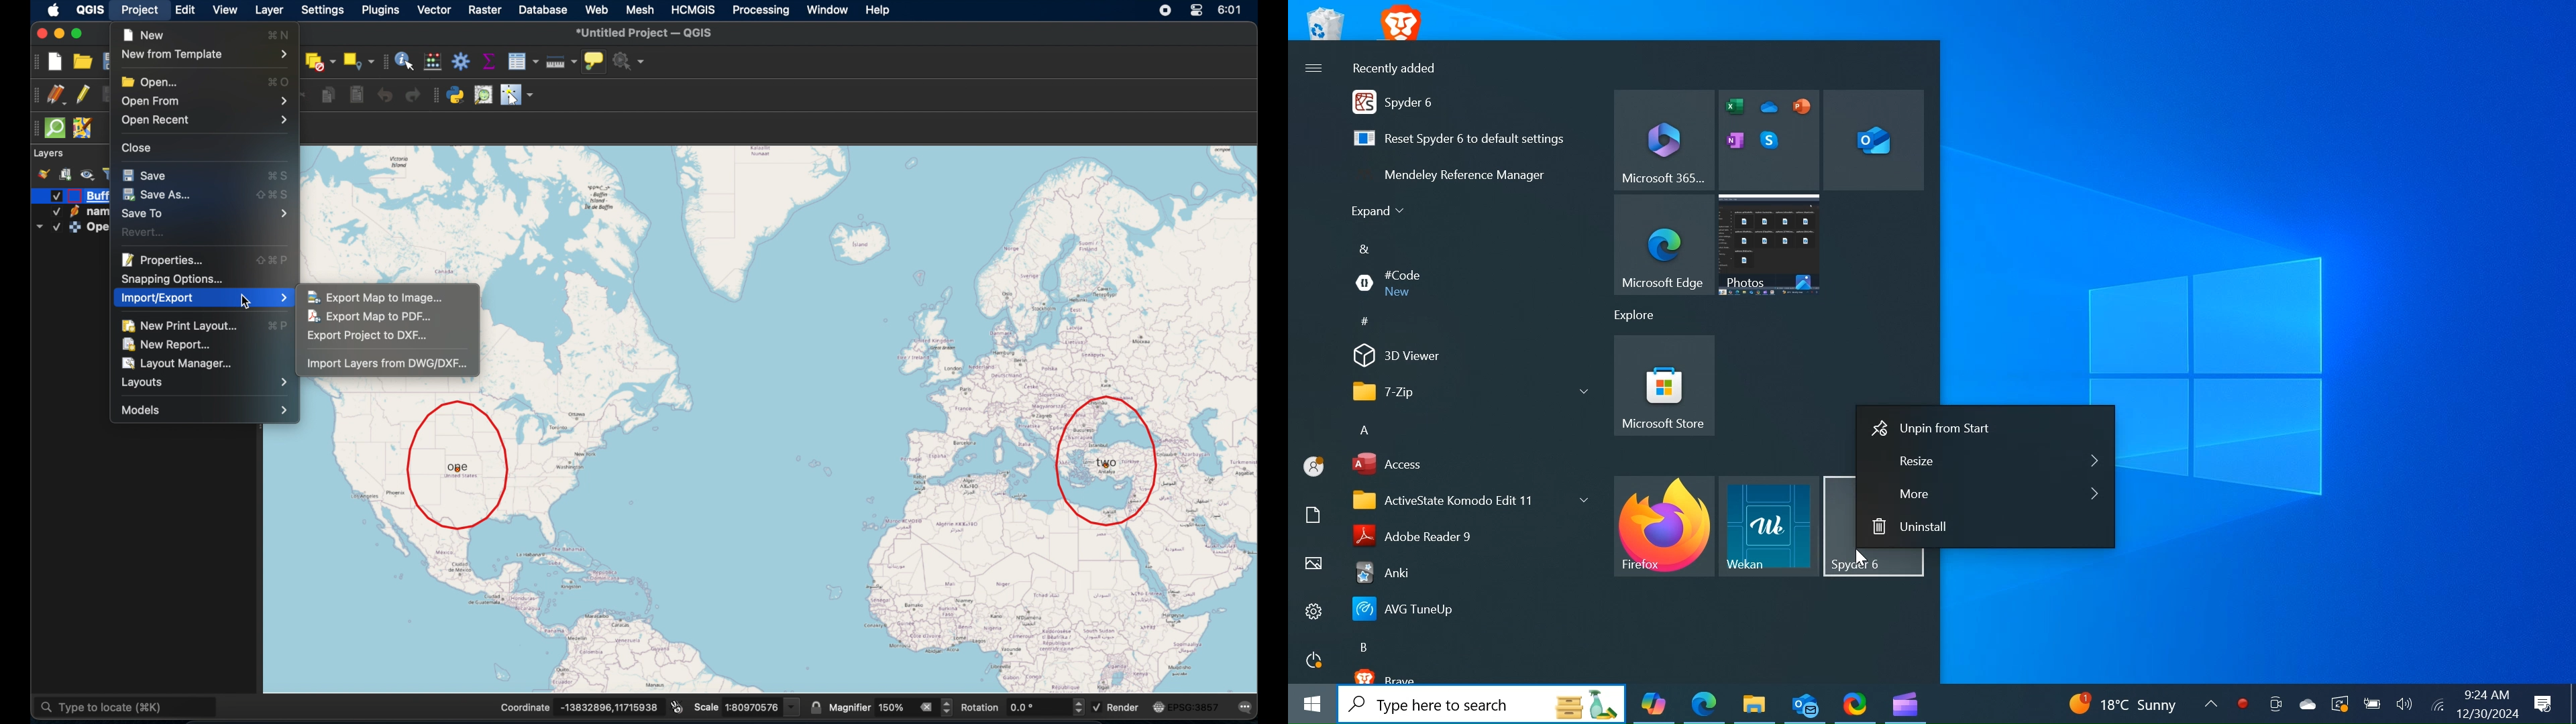  Describe the element at coordinates (1370, 324) in the screenshot. I see `#` at that location.